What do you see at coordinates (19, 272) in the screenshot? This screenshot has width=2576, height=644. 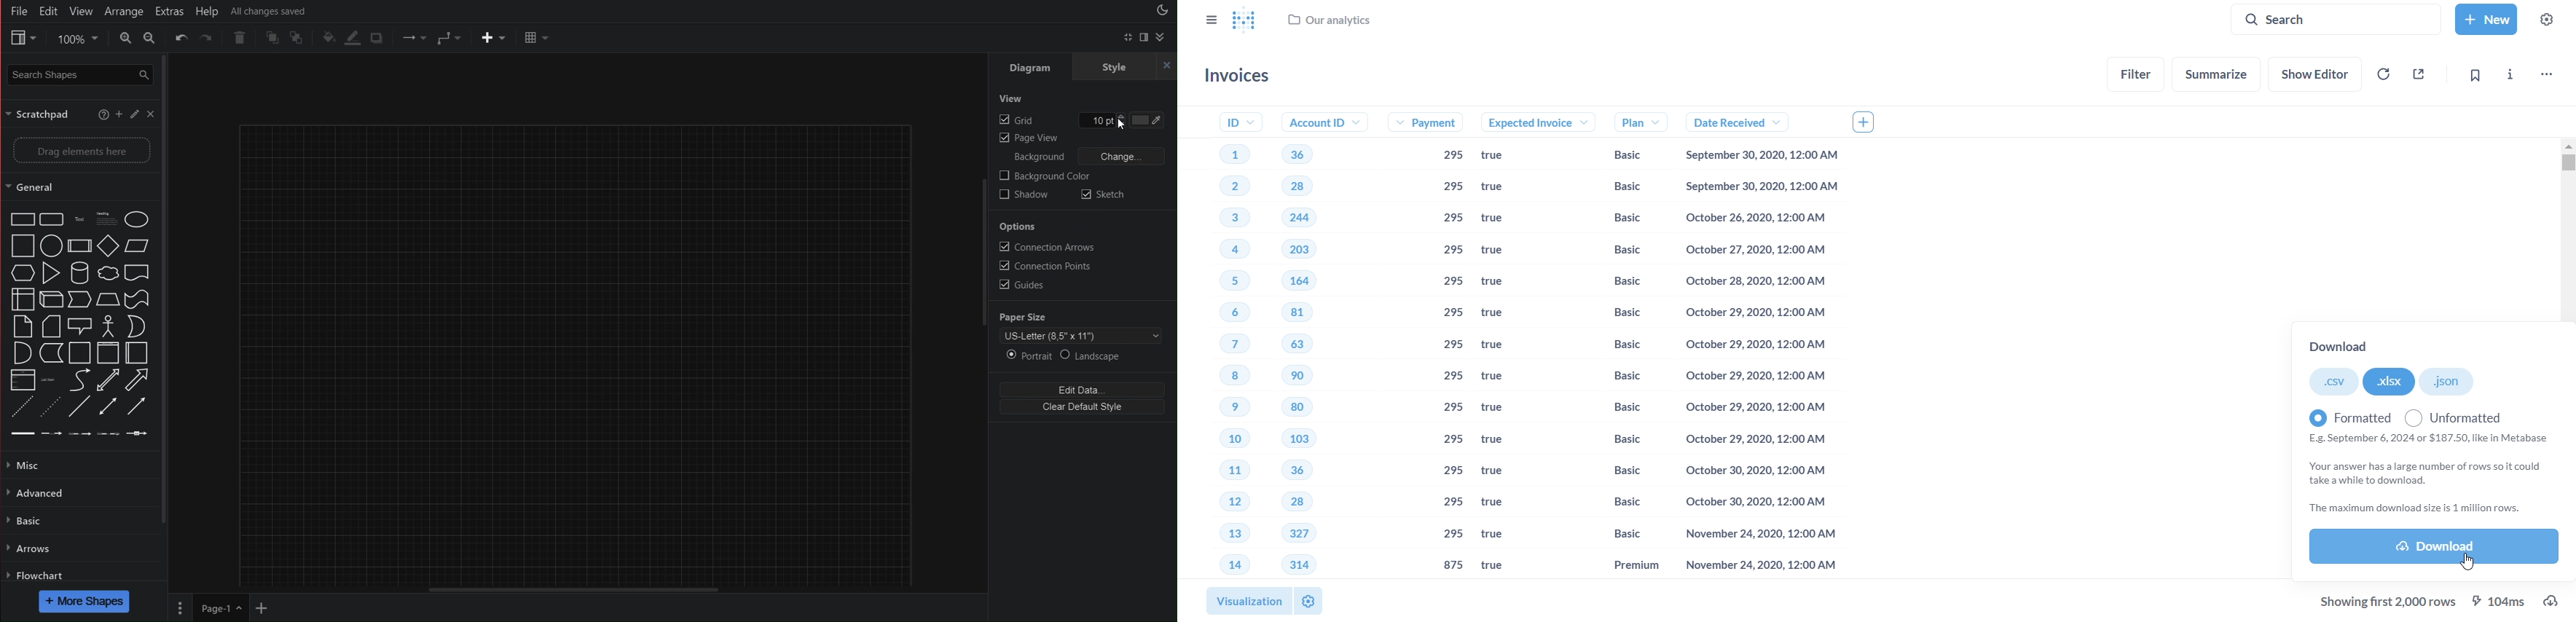 I see `hexagon` at bounding box center [19, 272].